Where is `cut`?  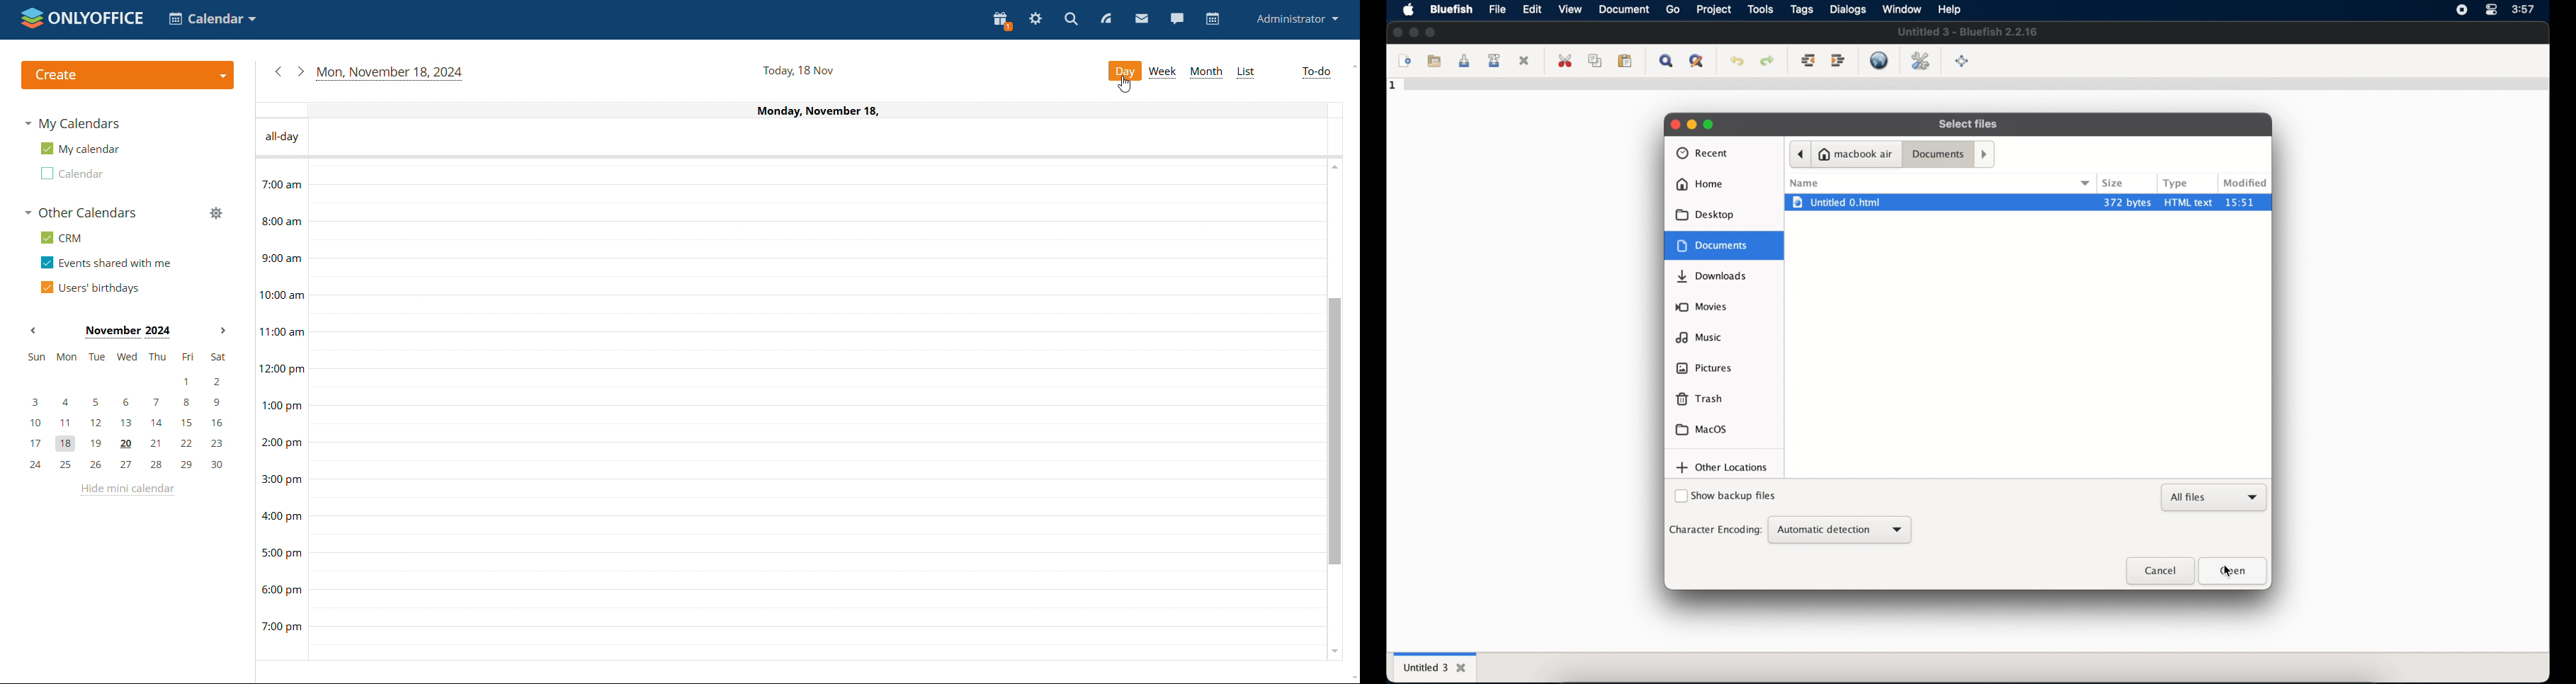
cut is located at coordinates (1565, 61).